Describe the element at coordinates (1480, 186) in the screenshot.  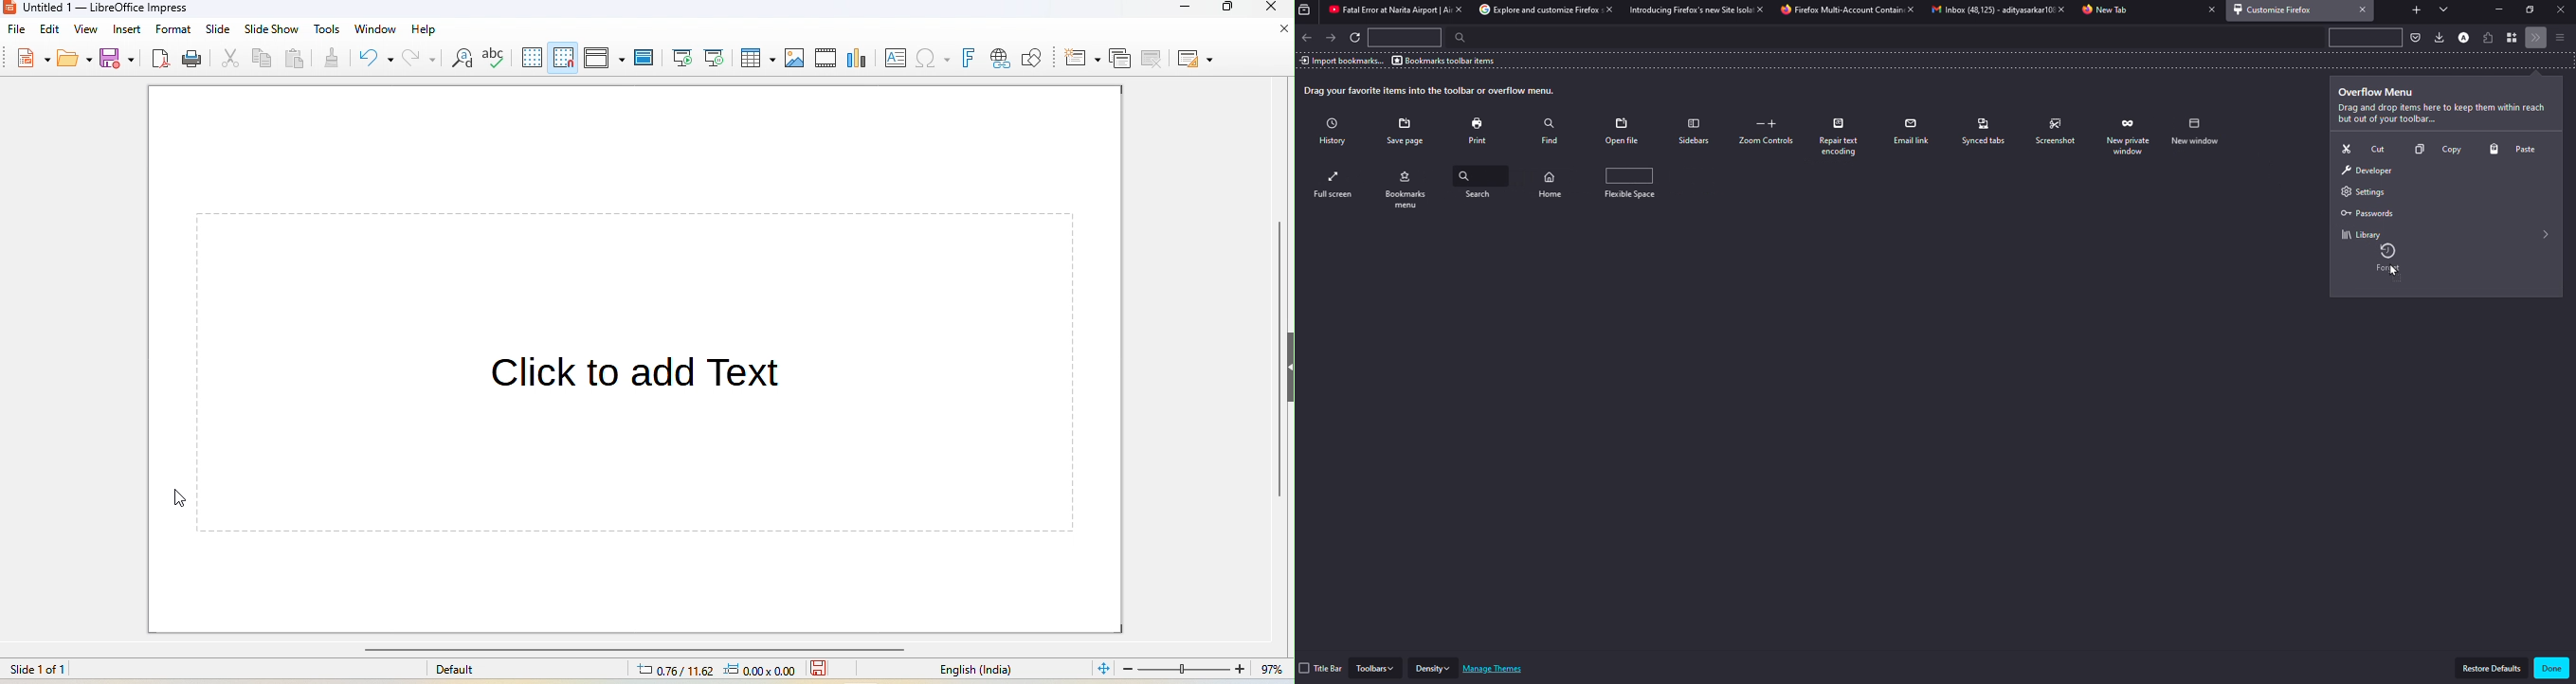
I see `bookmarks menu` at that location.